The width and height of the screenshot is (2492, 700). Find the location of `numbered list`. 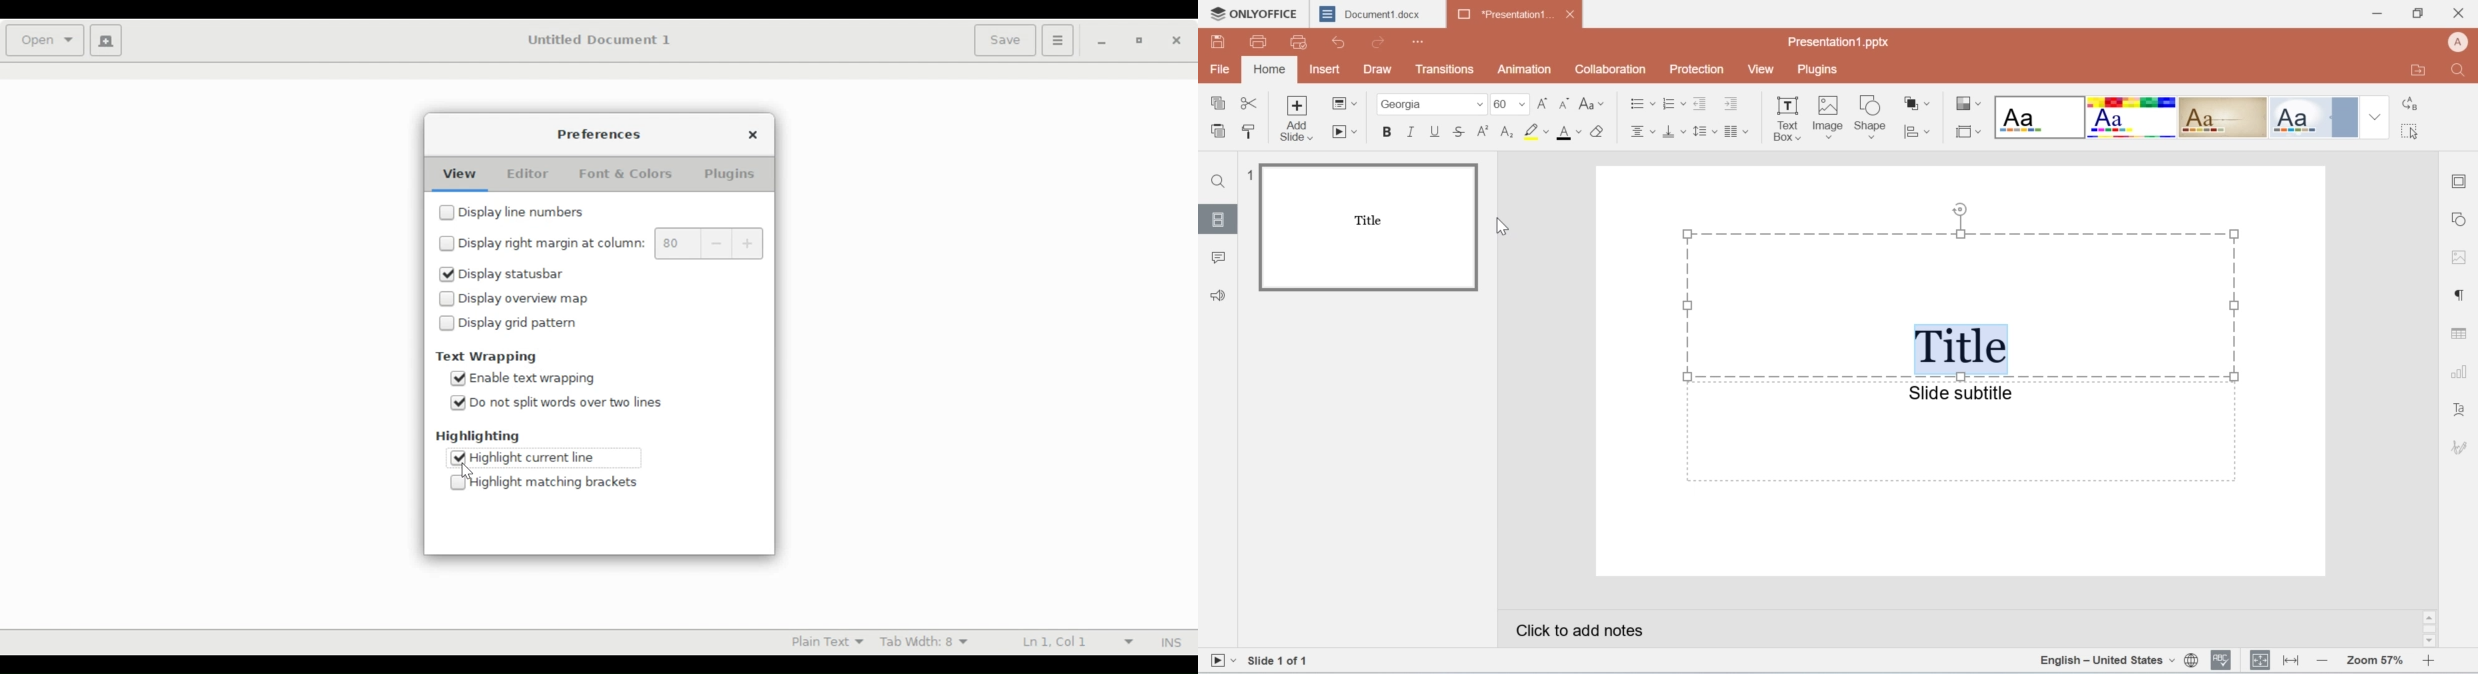

numbered list is located at coordinates (1675, 103).